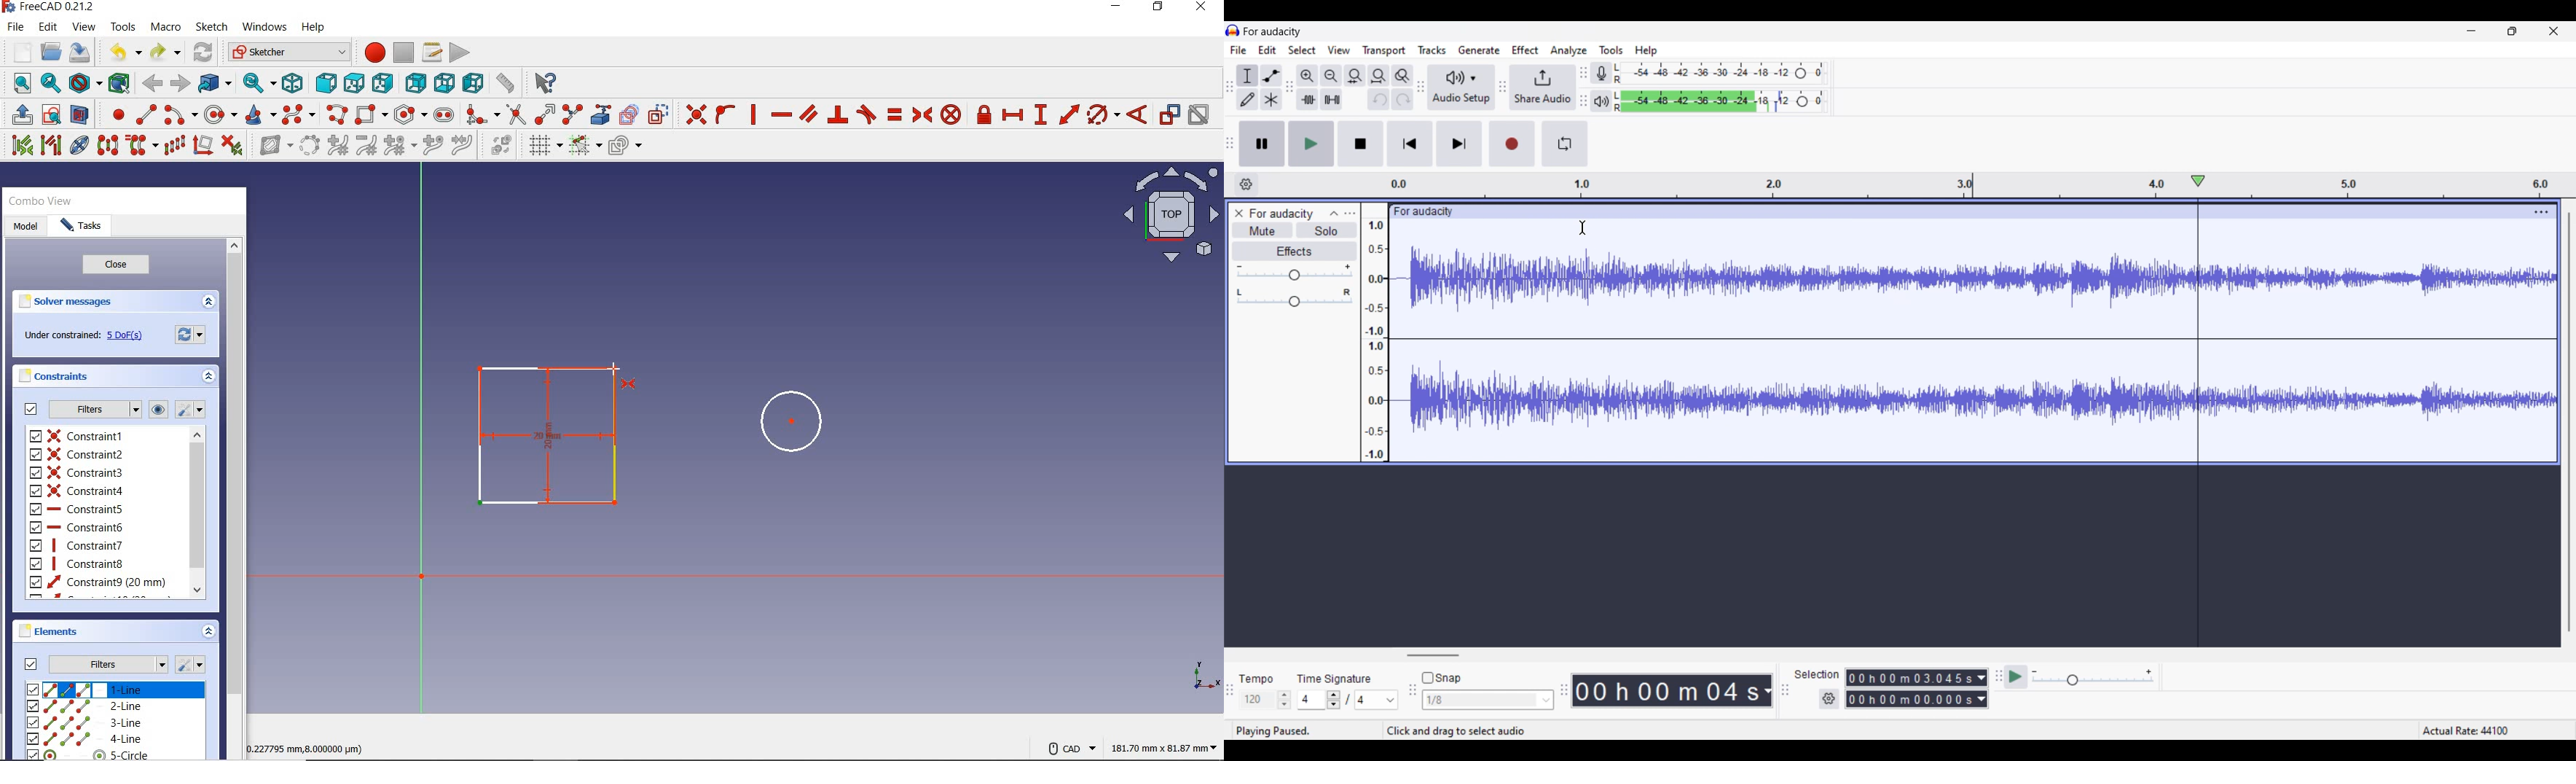  What do you see at coordinates (1910, 688) in the screenshot?
I see `0 0 h 0 0 m 0 0 0 0 0 s     0 0 h 02 m 1 3 0 6 8 s` at bounding box center [1910, 688].